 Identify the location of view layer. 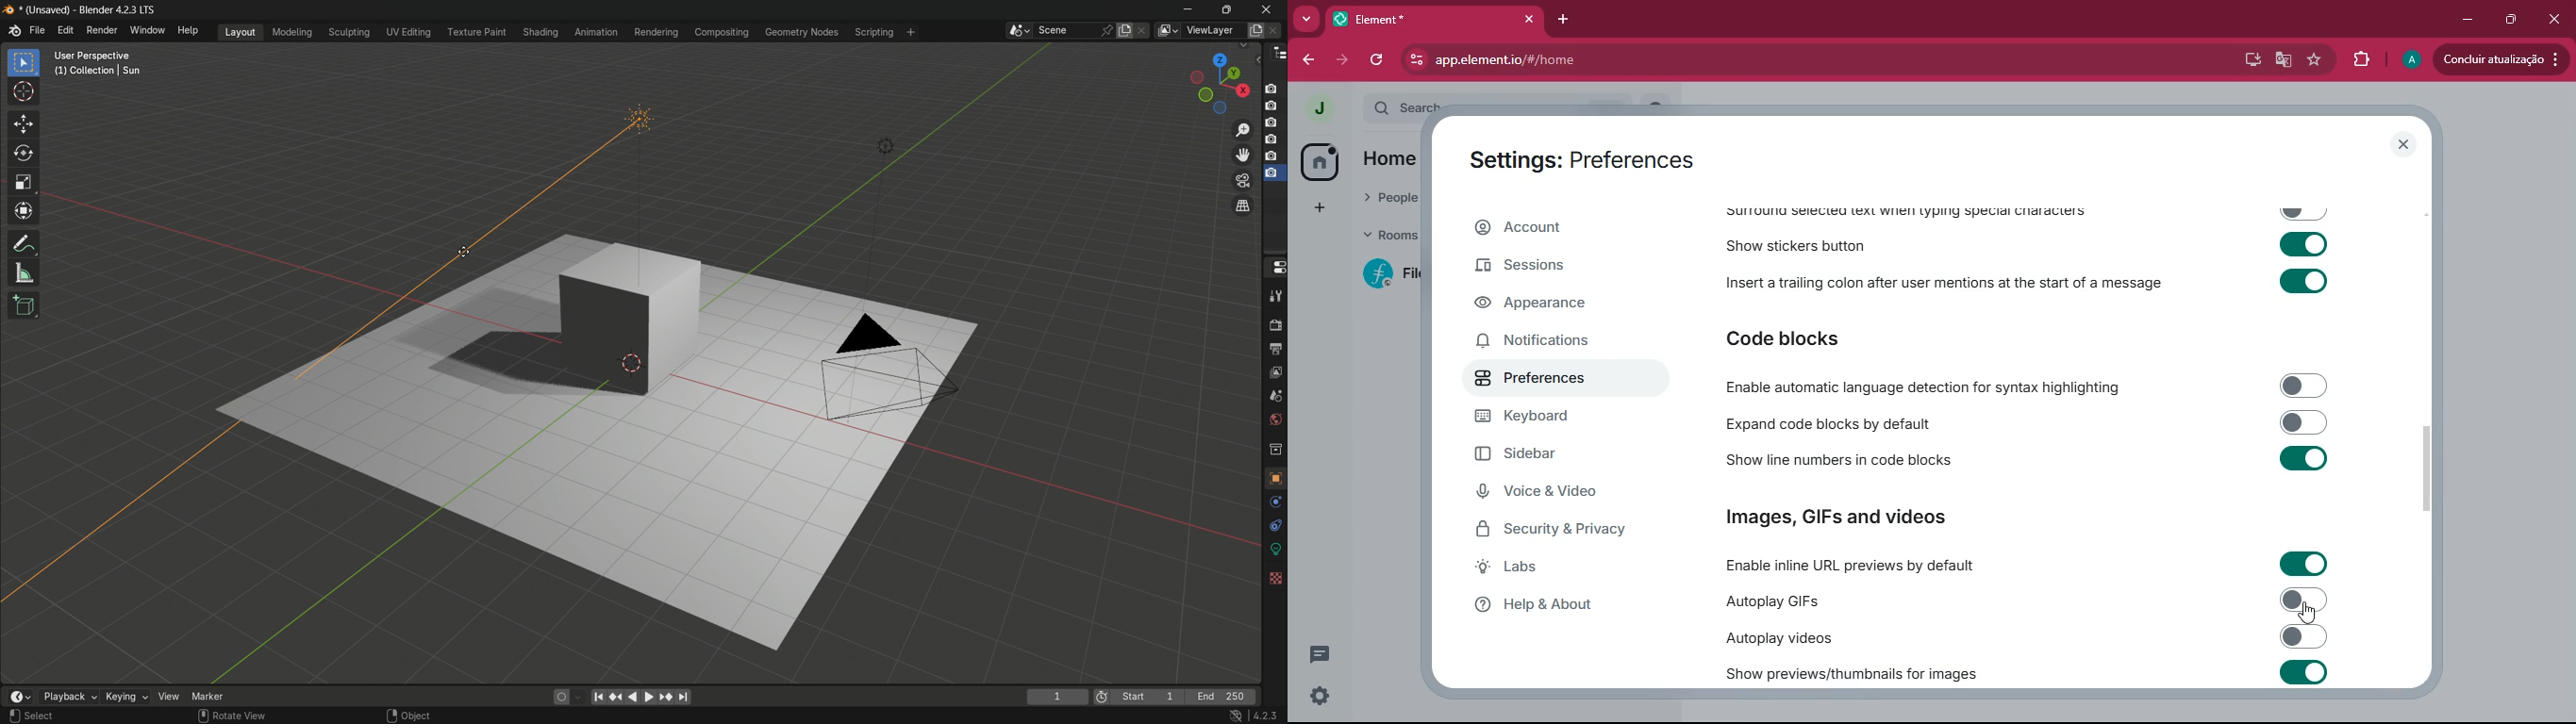
(1168, 31).